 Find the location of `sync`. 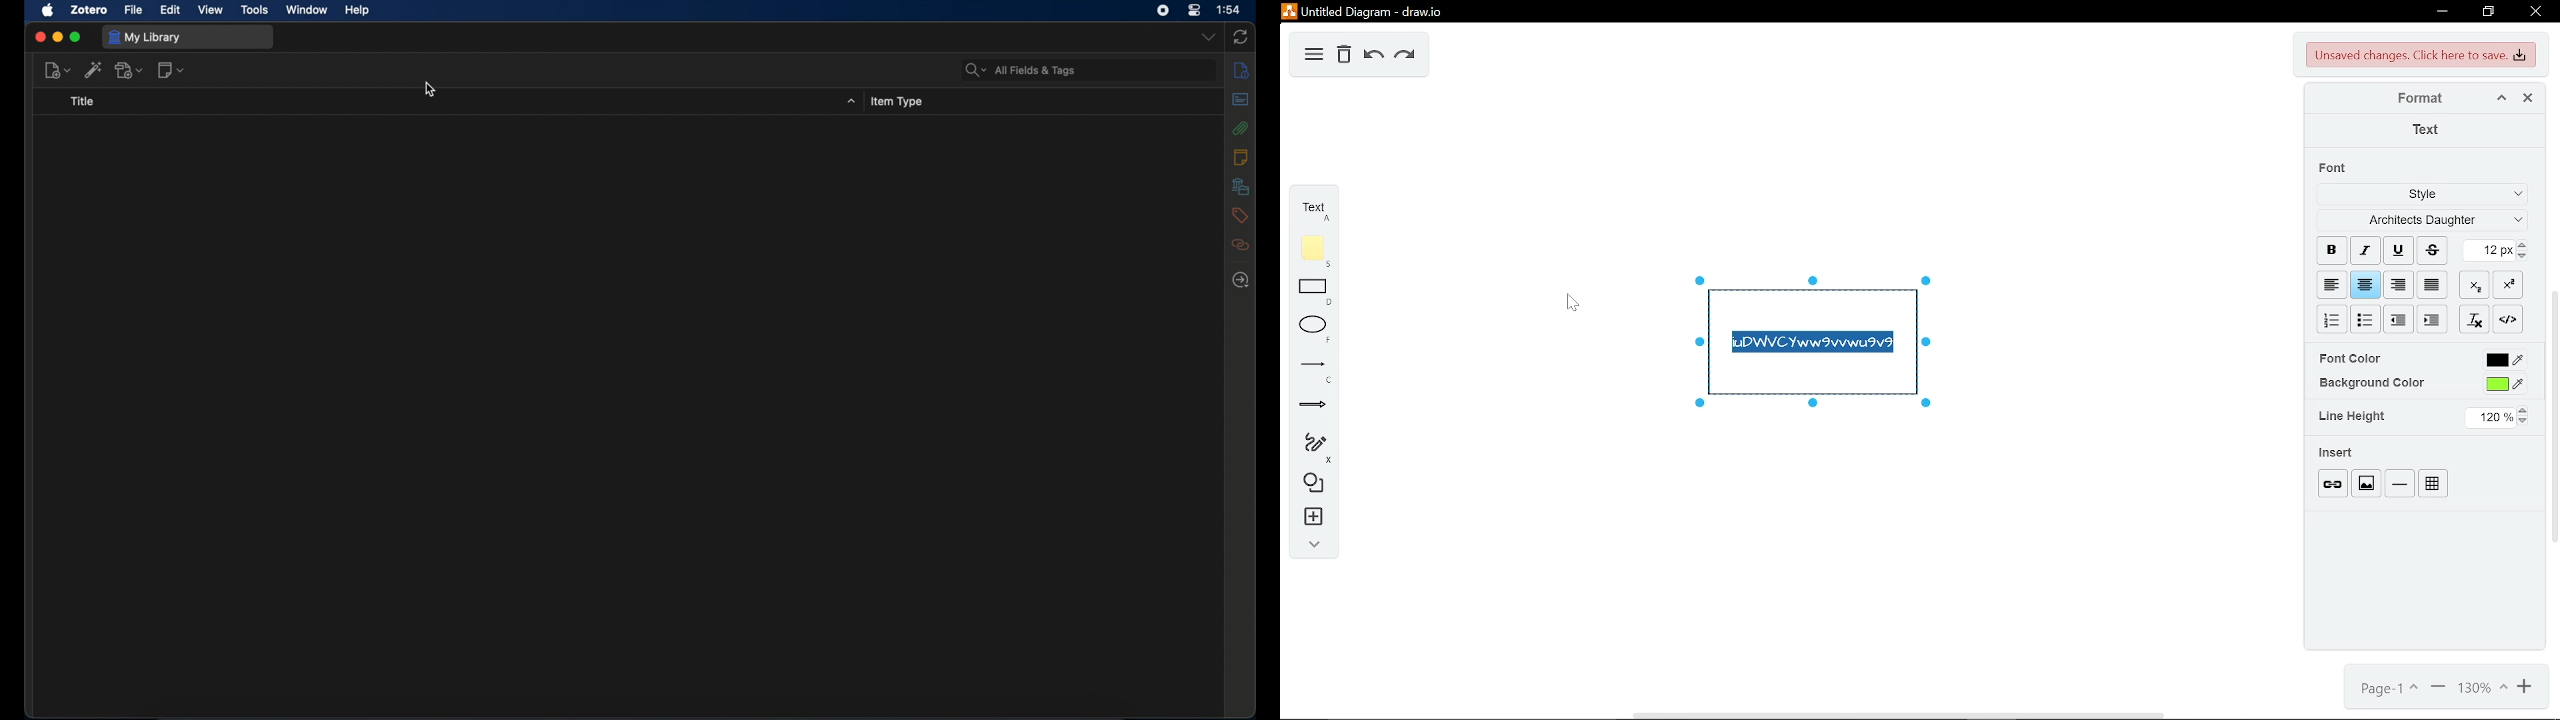

sync is located at coordinates (1239, 37).